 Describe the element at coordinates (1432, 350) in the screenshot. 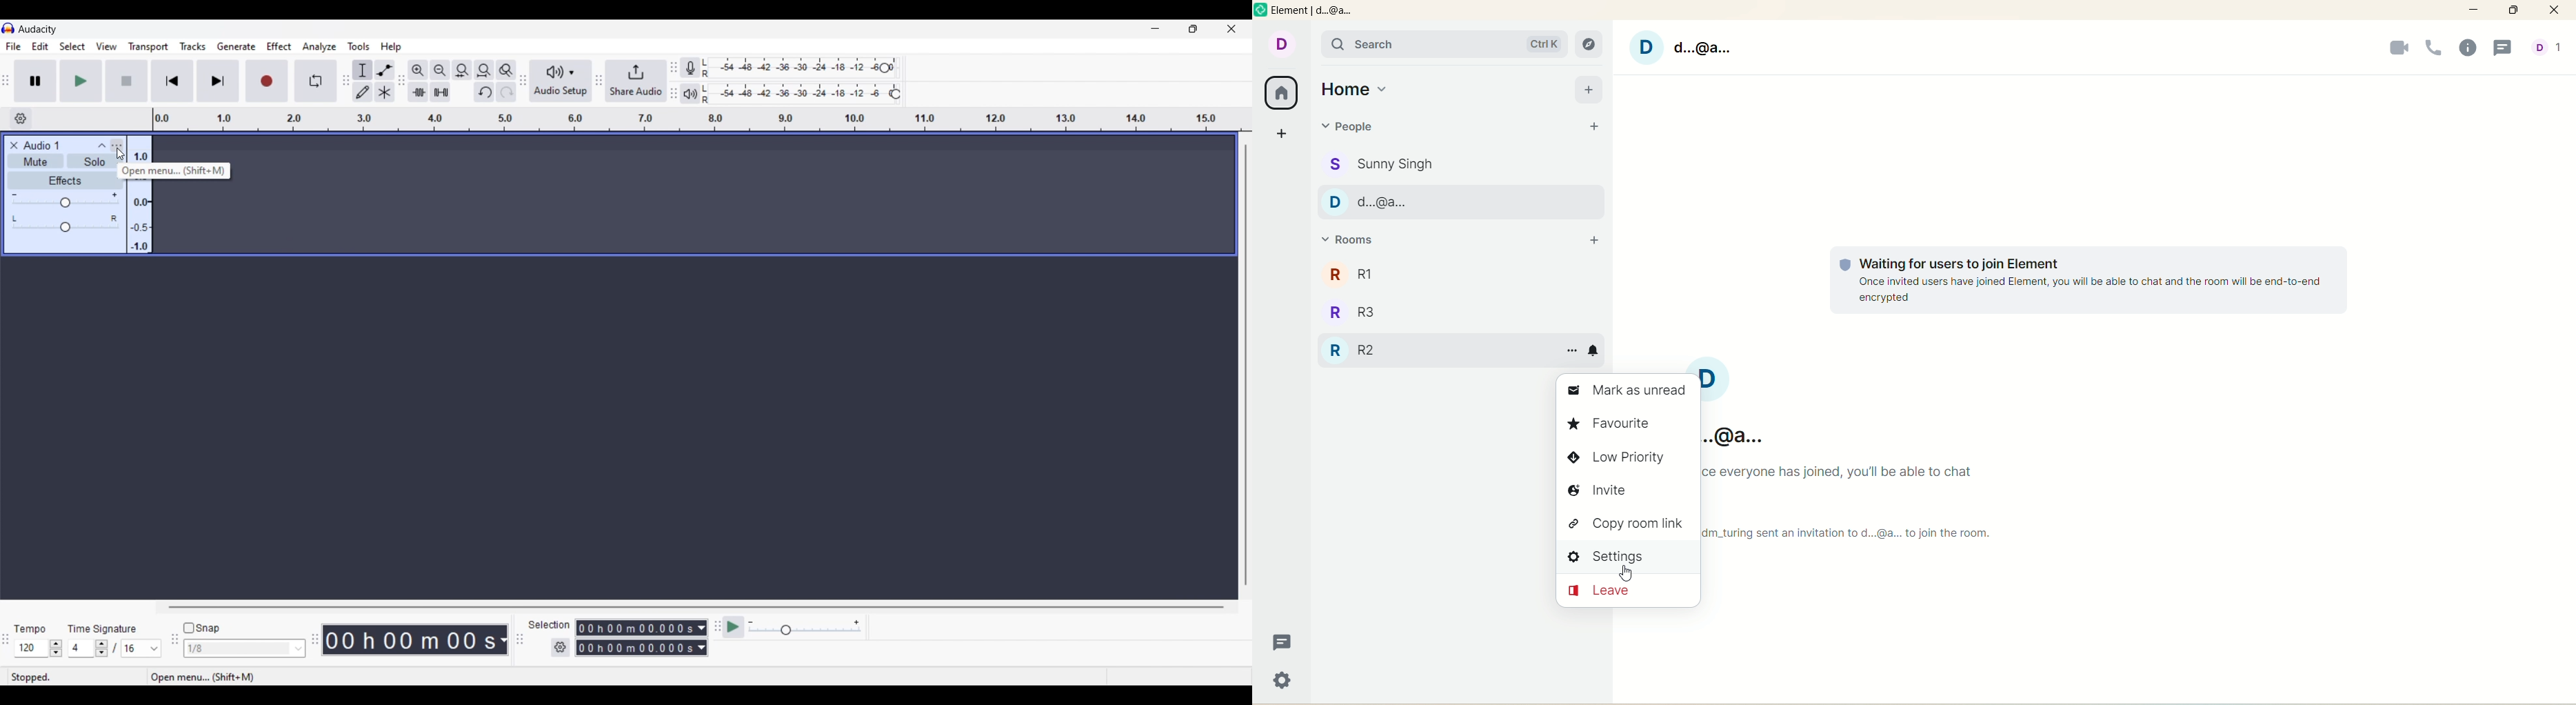

I see `R2` at that location.